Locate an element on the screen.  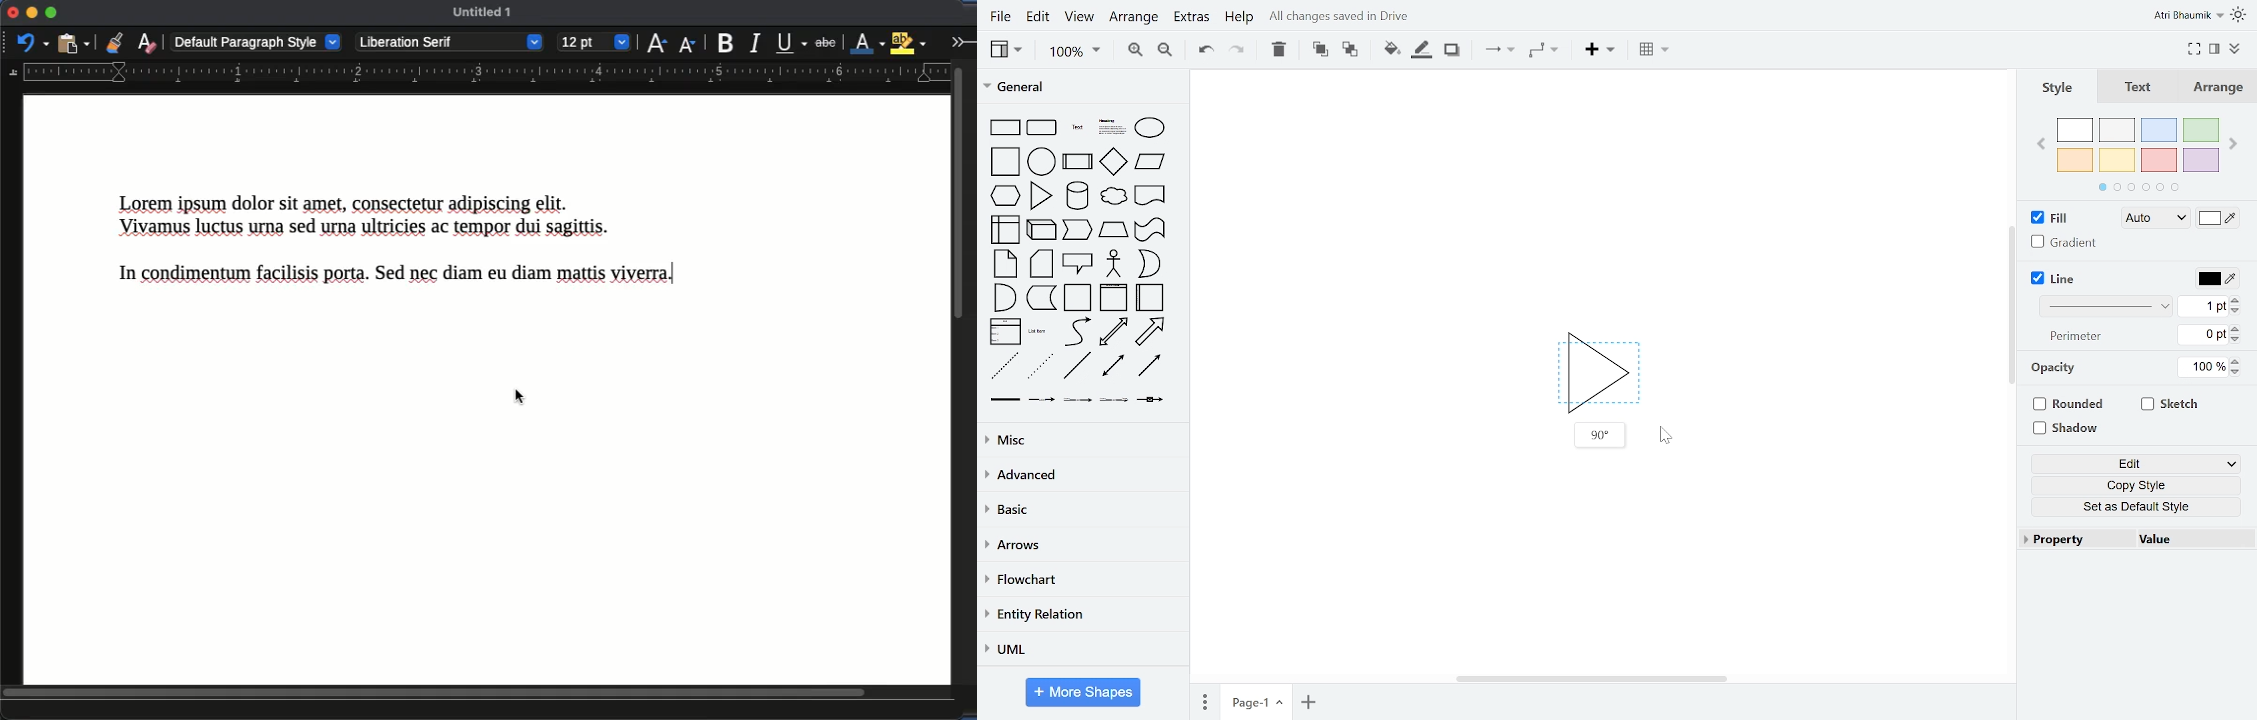
undo is located at coordinates (33, 42).